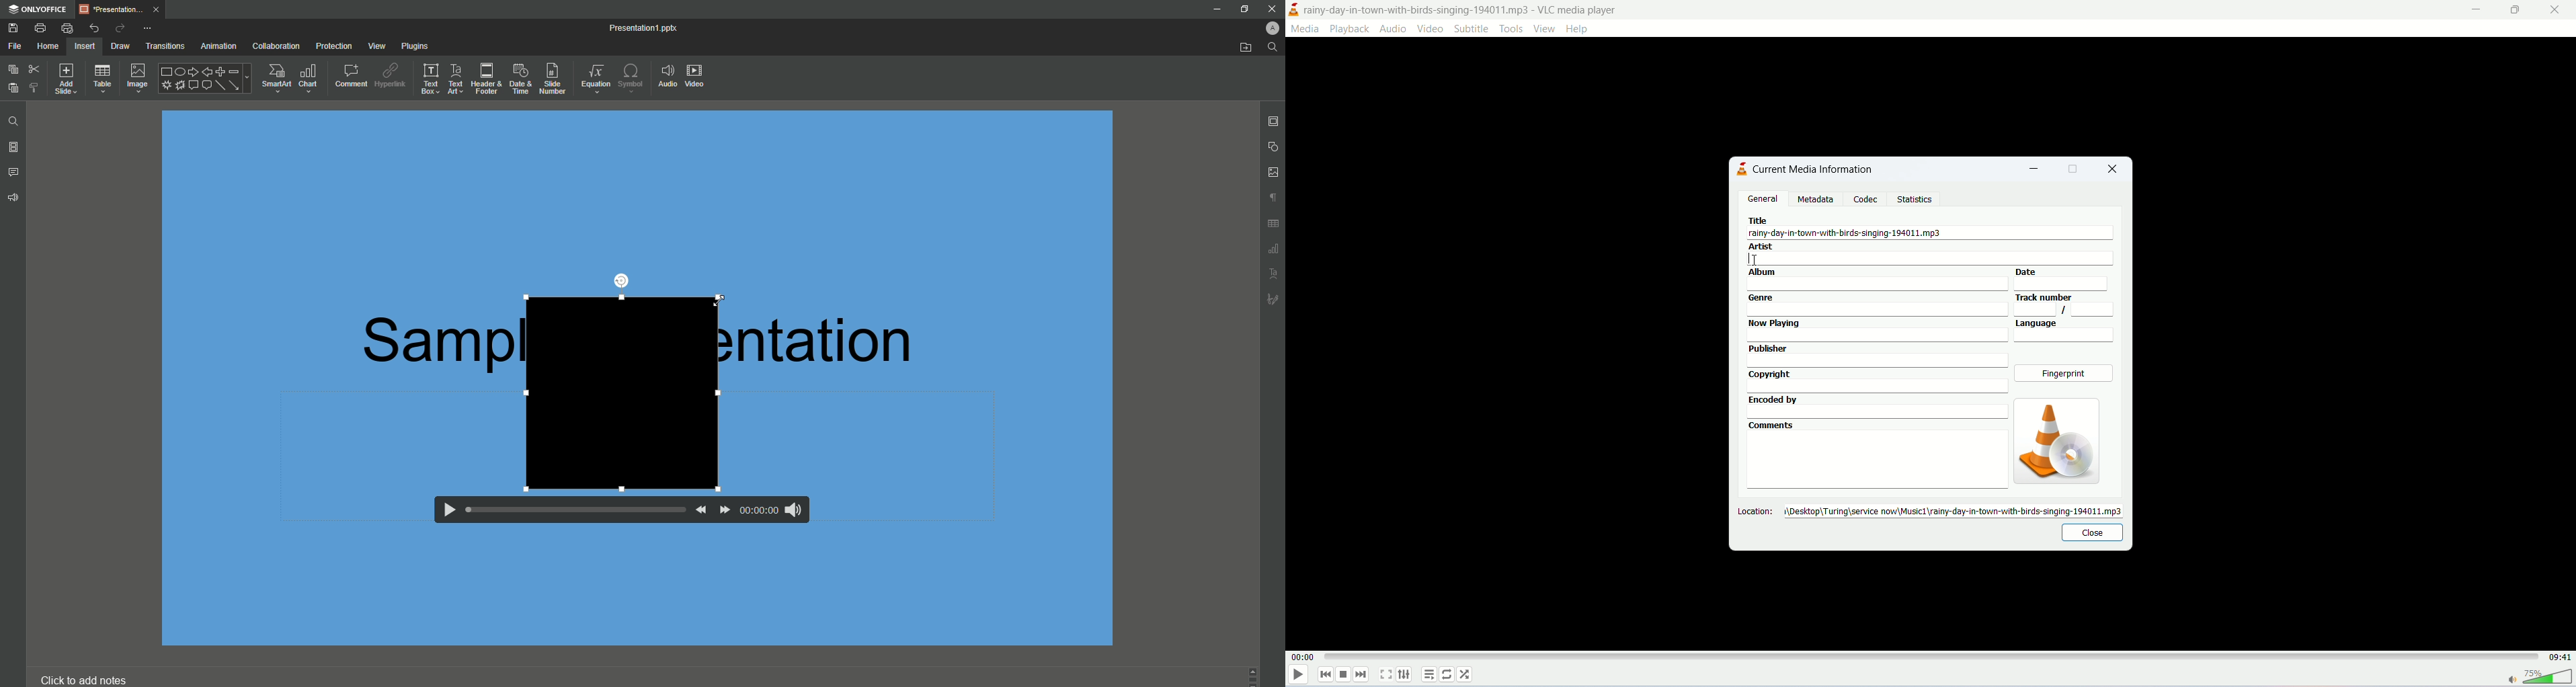 The height and width of the screenshot is (700, 2576). I want to click on Audio, so click(667, 75).